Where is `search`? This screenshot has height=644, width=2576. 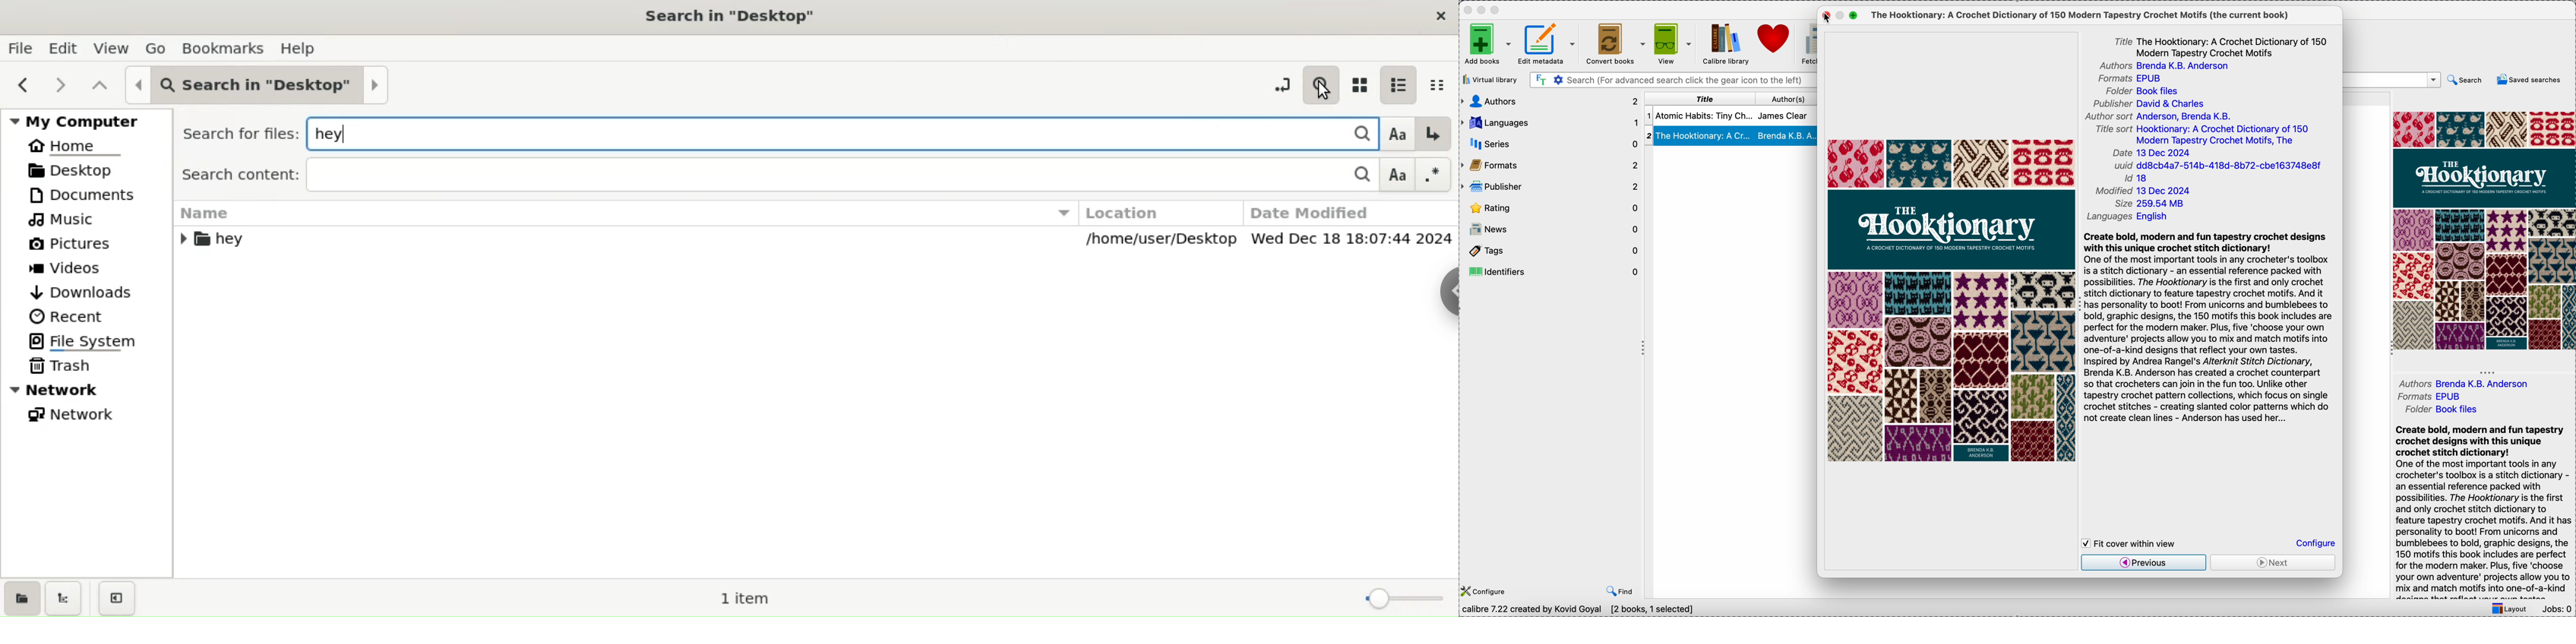
search is located at coordinates (2465, 80).